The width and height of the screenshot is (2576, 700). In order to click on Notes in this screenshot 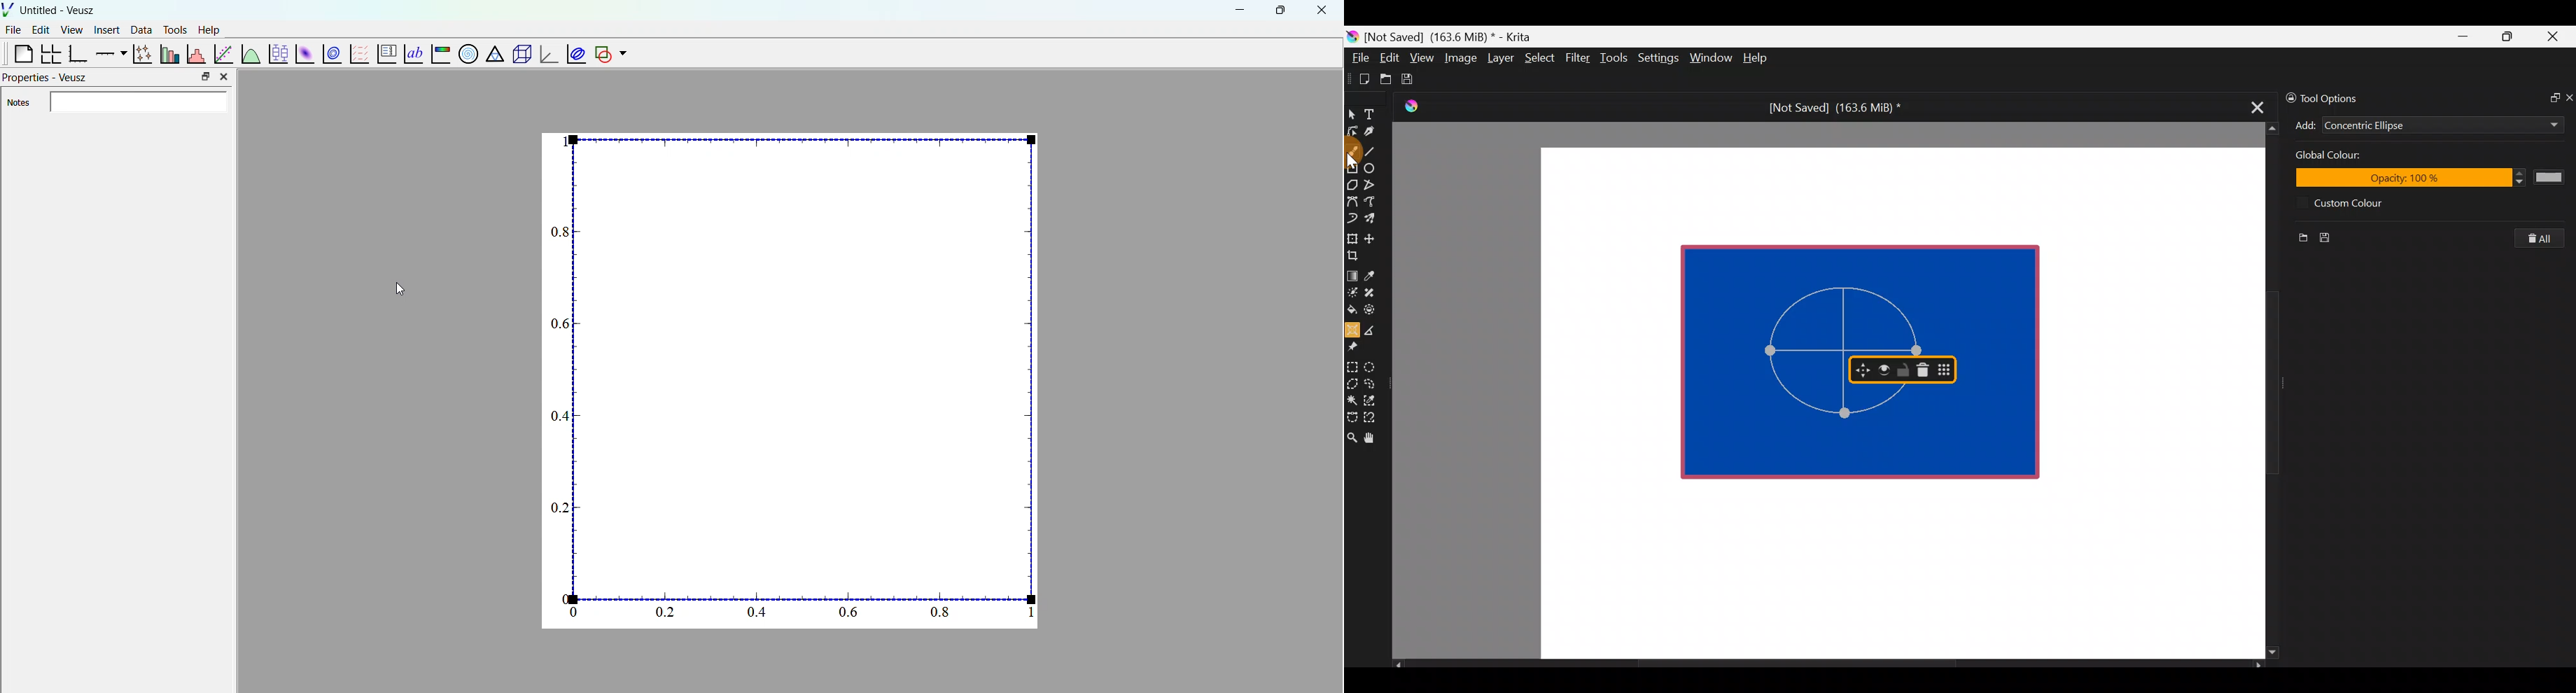, I will do `click(119, 103)`.